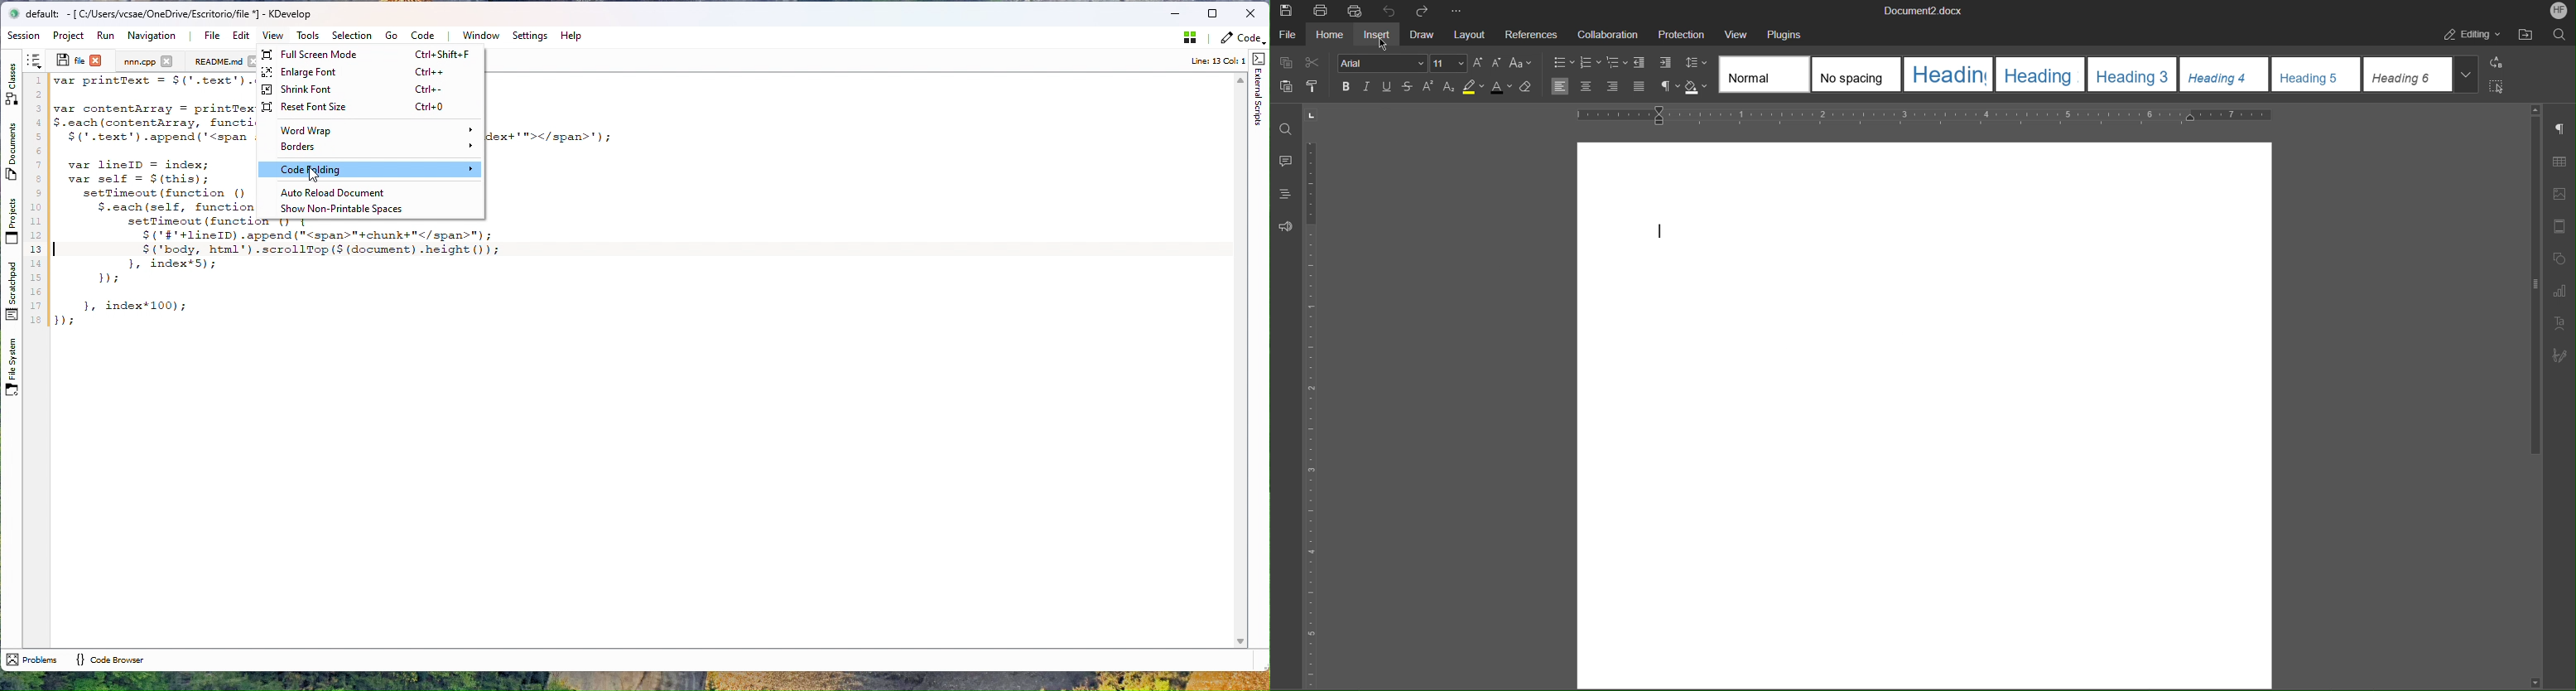 Image resolution: width=2576 pixels, height=700 pixels. I want to click on Graph, so click(2559, 291).